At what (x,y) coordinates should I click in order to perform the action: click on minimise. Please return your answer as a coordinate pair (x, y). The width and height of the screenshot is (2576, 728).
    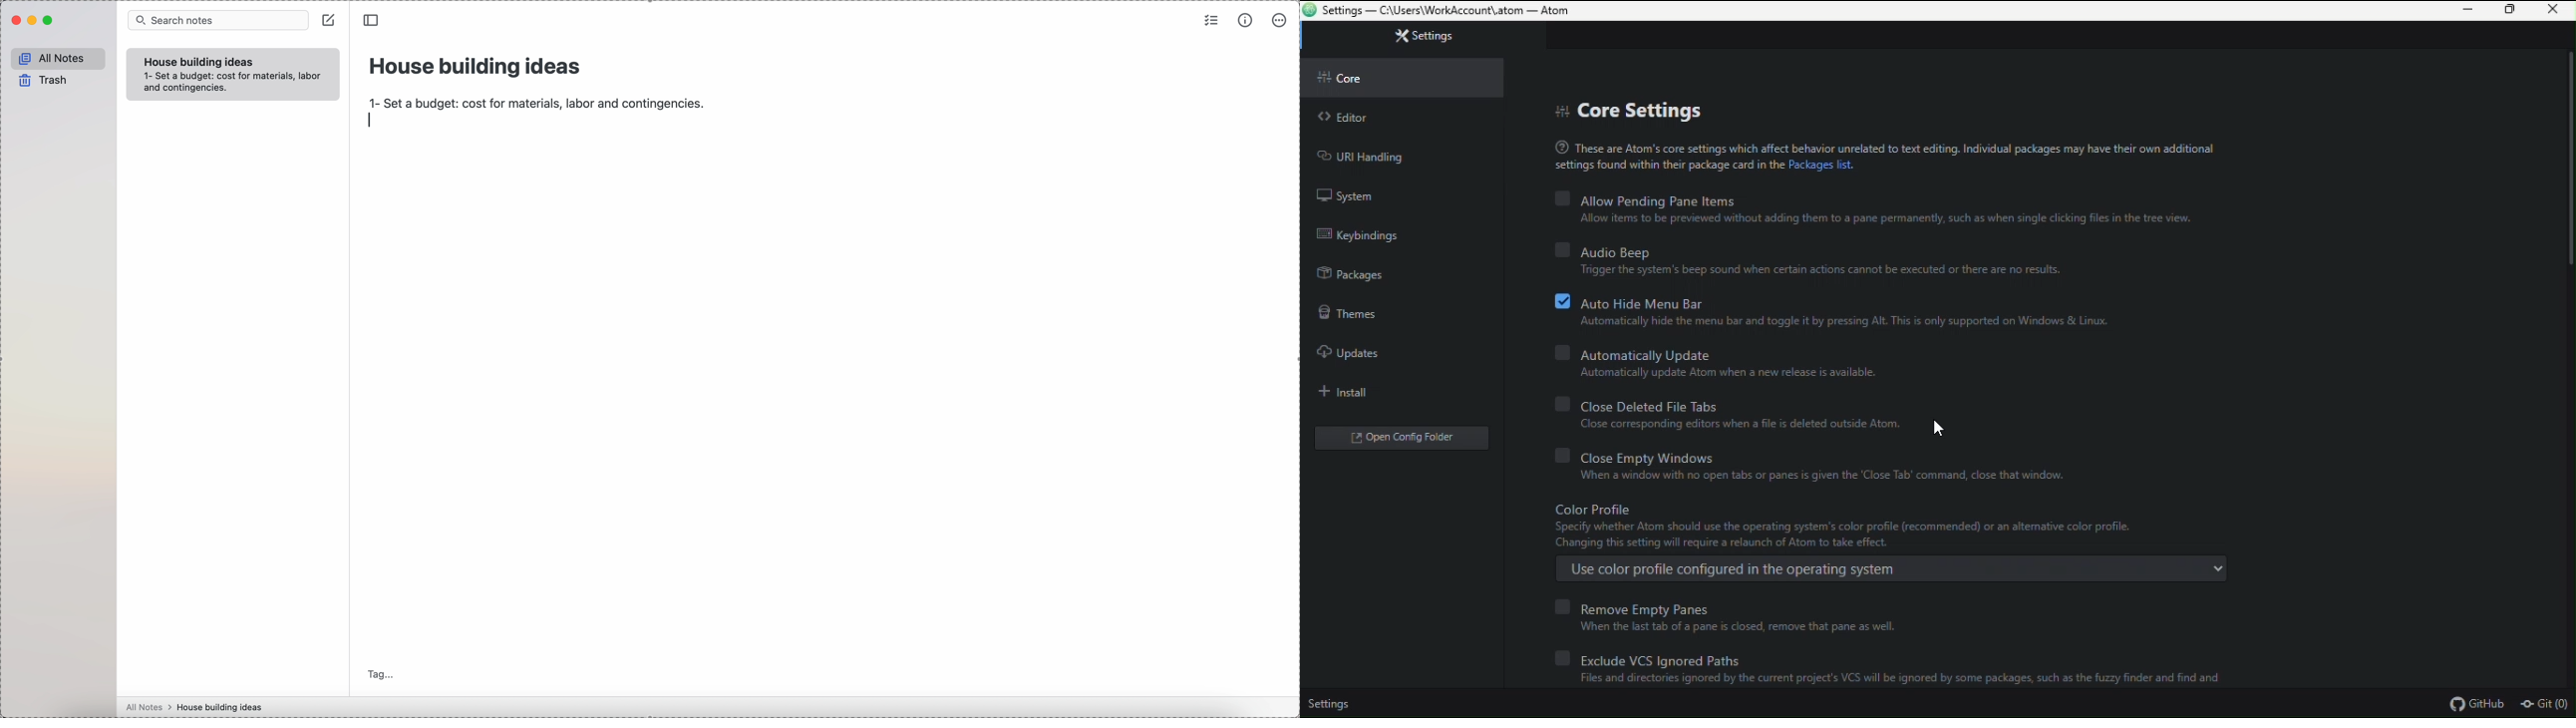
    Looking at the image, I should click on (2467, 12).